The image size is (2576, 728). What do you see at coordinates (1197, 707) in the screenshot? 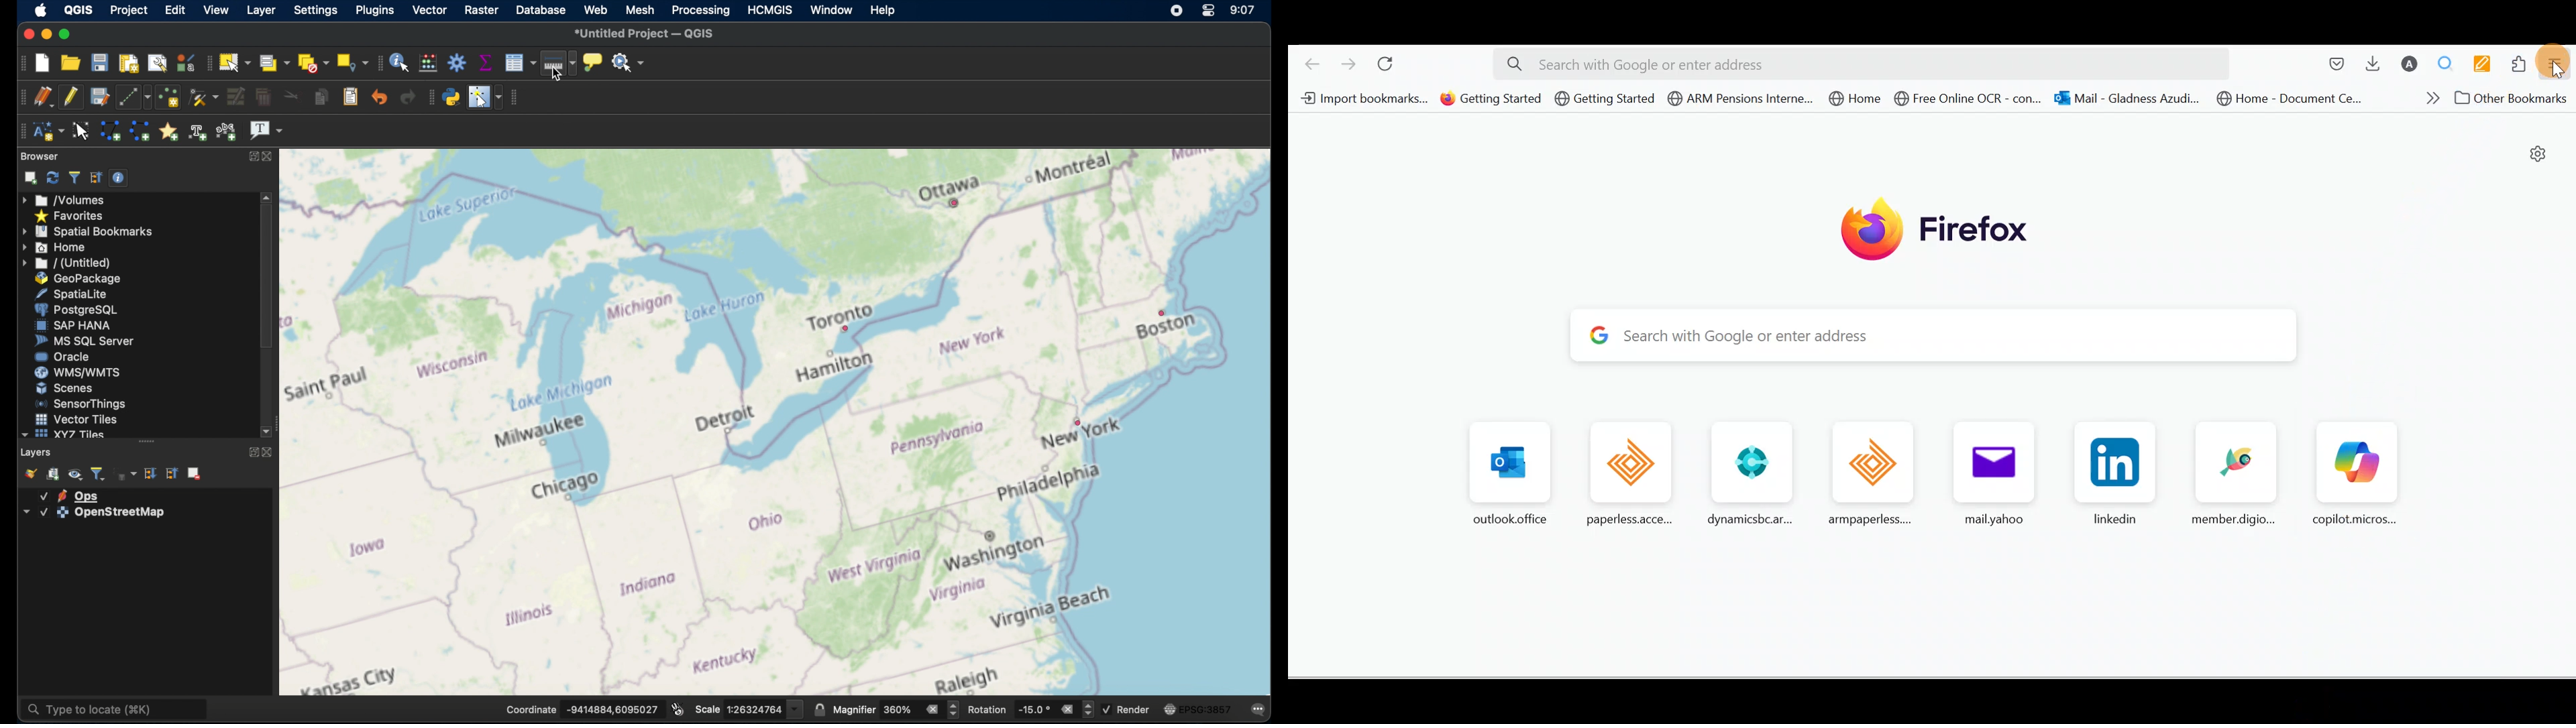
I see `current CRS` at bounding box center [1197, 707].